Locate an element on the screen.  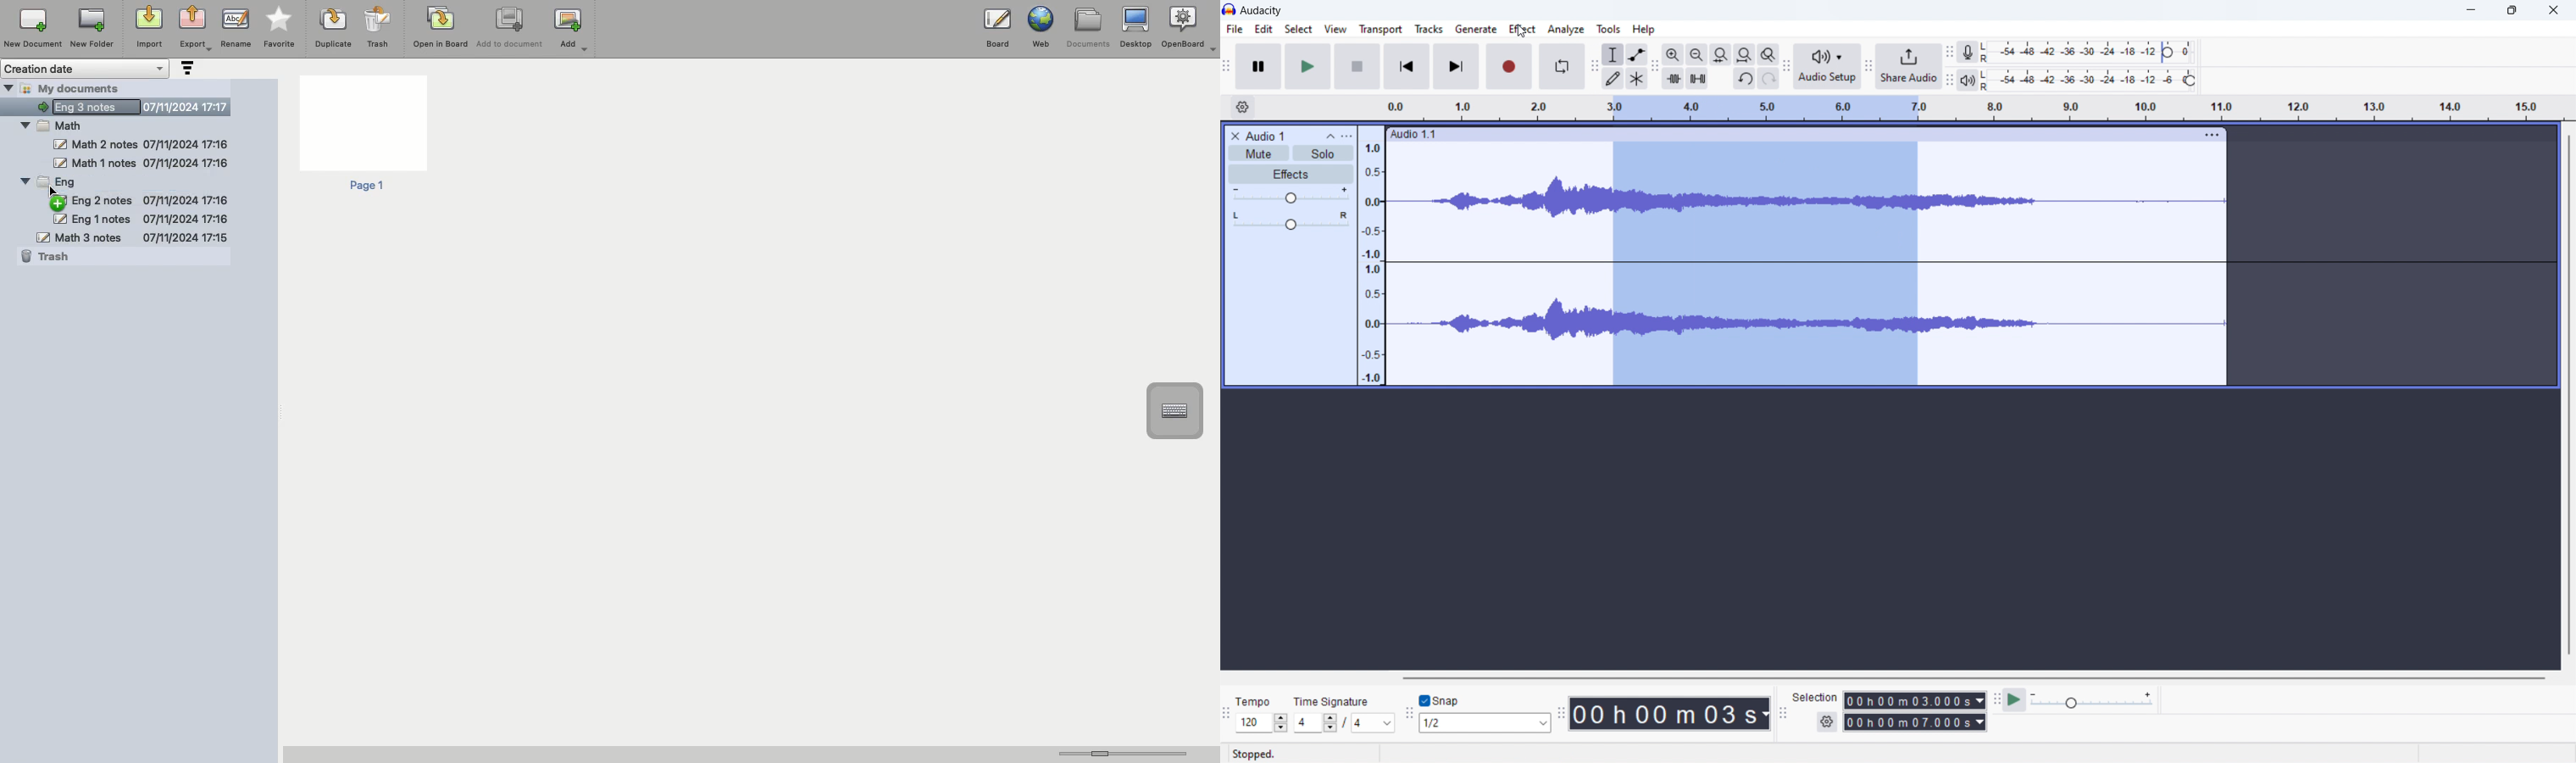
mute selection is located at coordinates (1697, 78).